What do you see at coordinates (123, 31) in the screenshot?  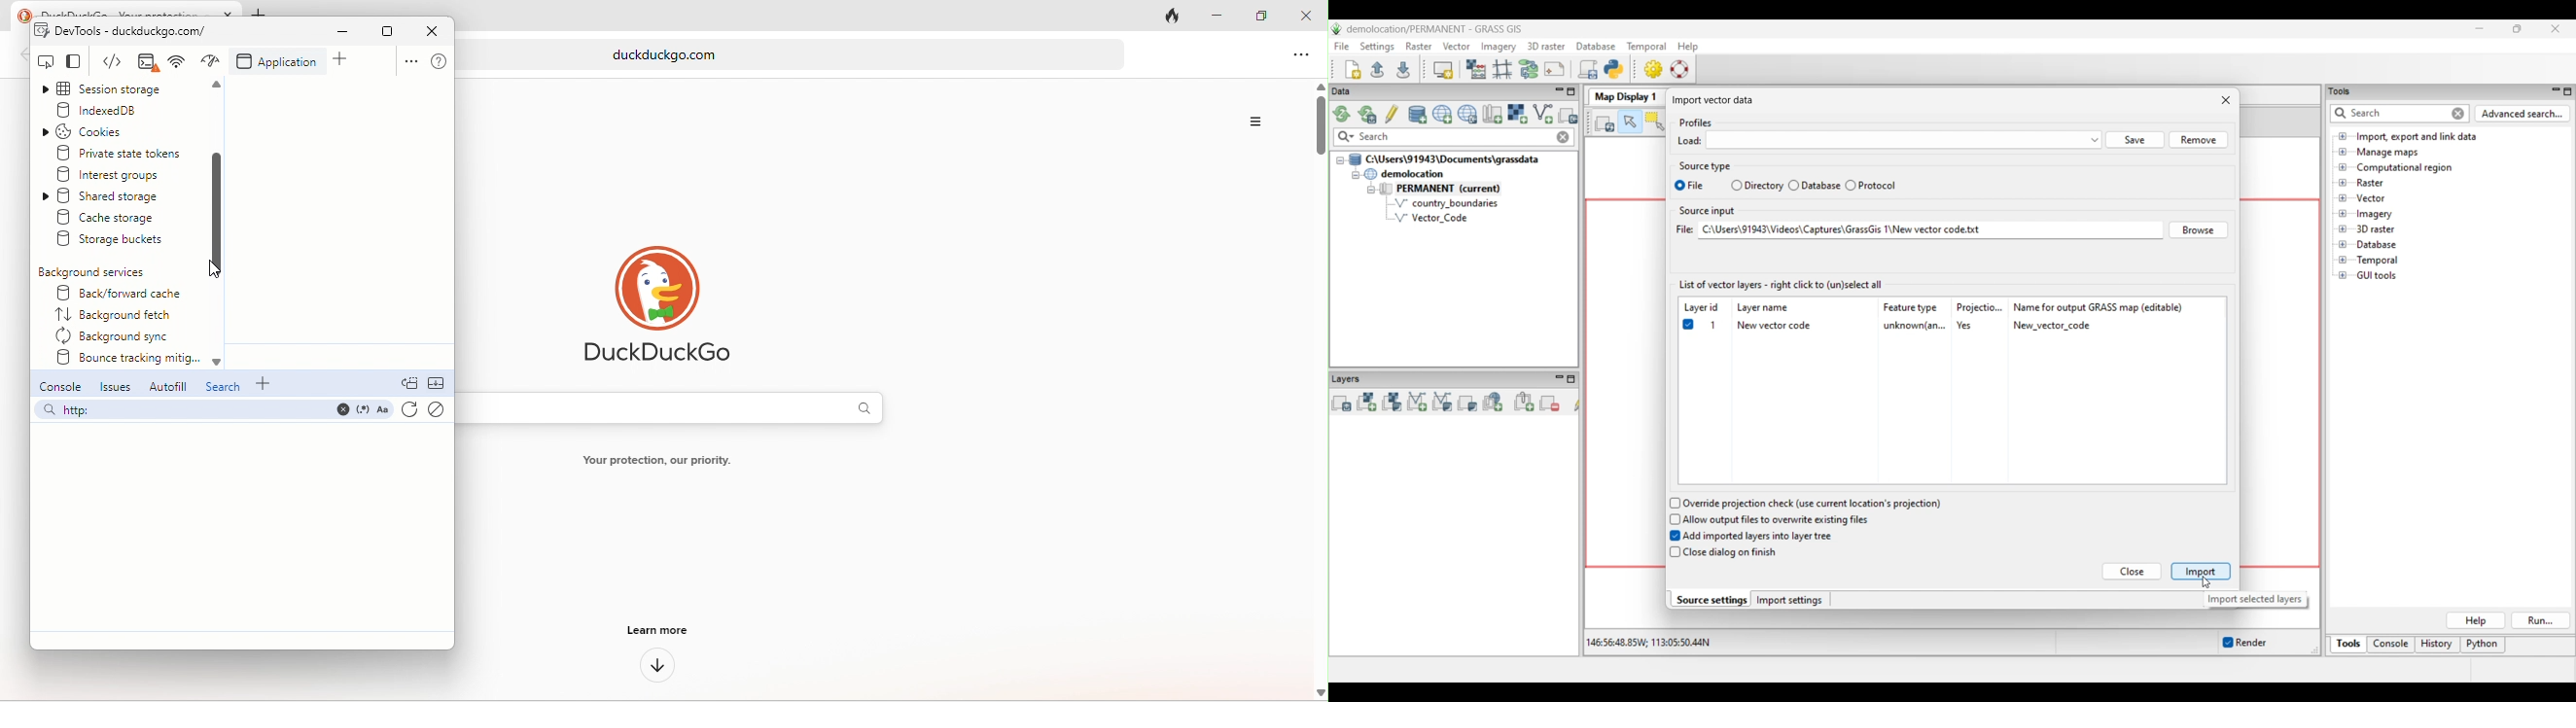 I see `dev tools` at bounding box center [123, 31].